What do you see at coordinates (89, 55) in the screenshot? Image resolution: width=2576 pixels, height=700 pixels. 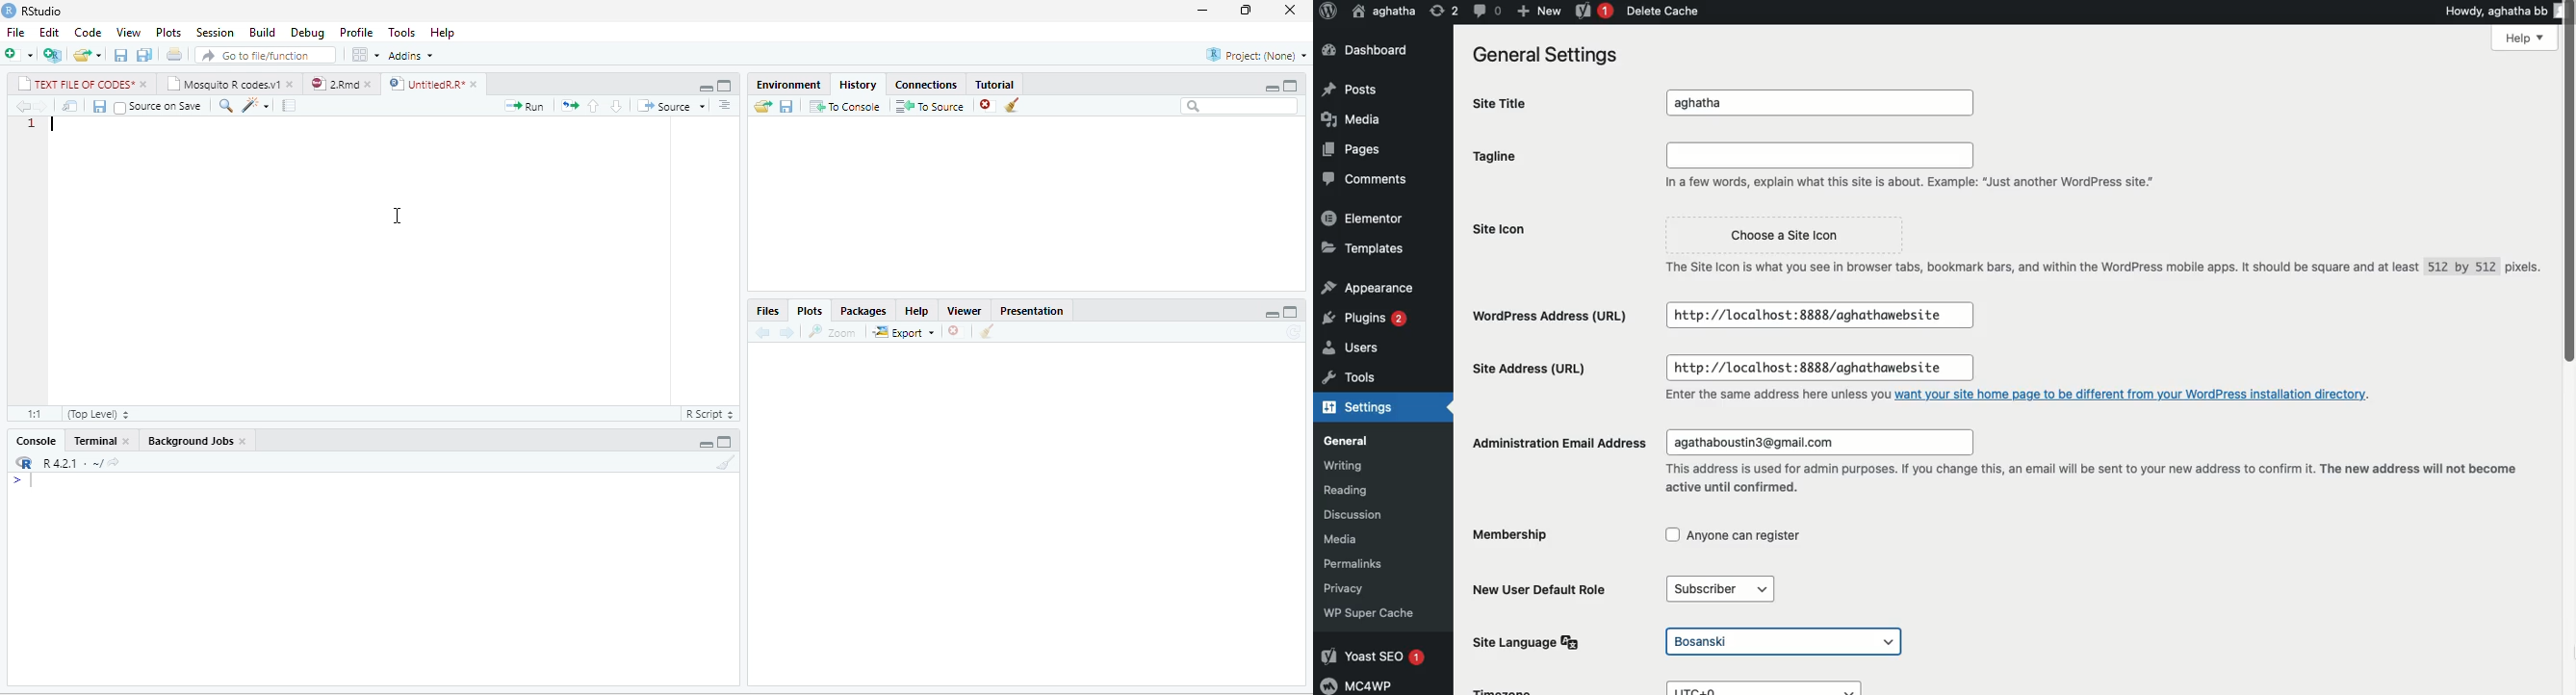 I see `open file` at bounding box center [89, 55].